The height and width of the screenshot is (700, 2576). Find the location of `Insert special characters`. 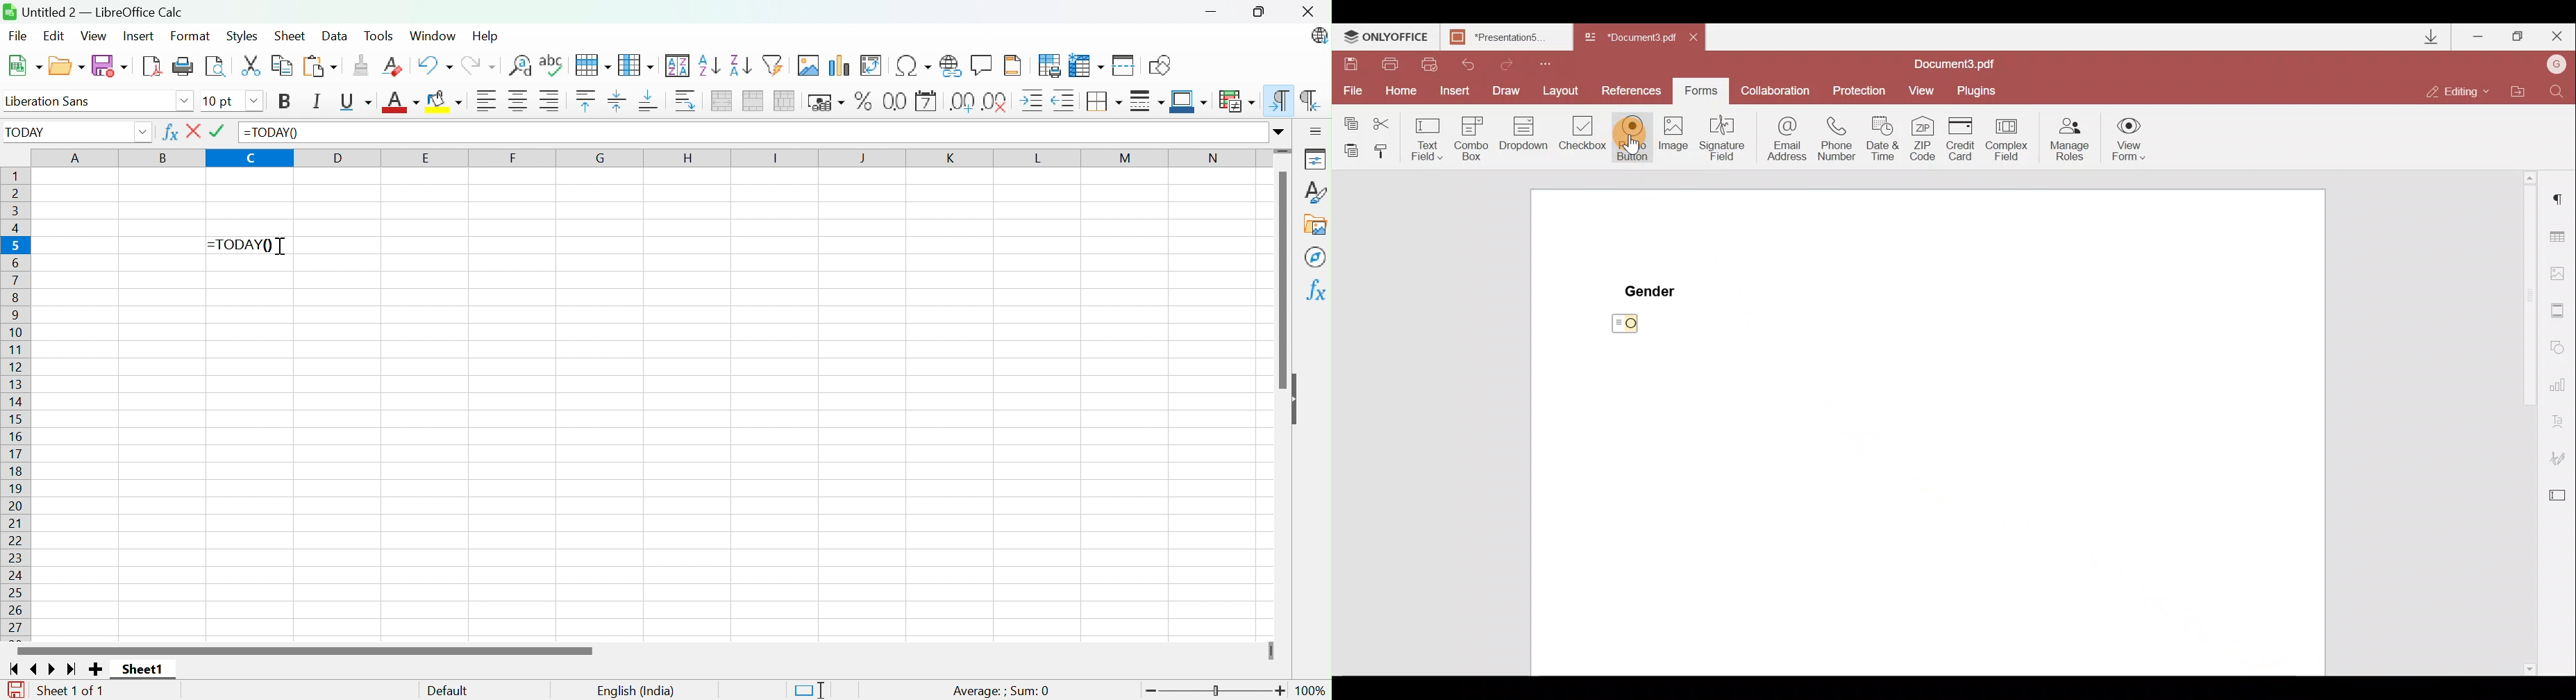

Insert special characters is located at coordinates (912, 66).